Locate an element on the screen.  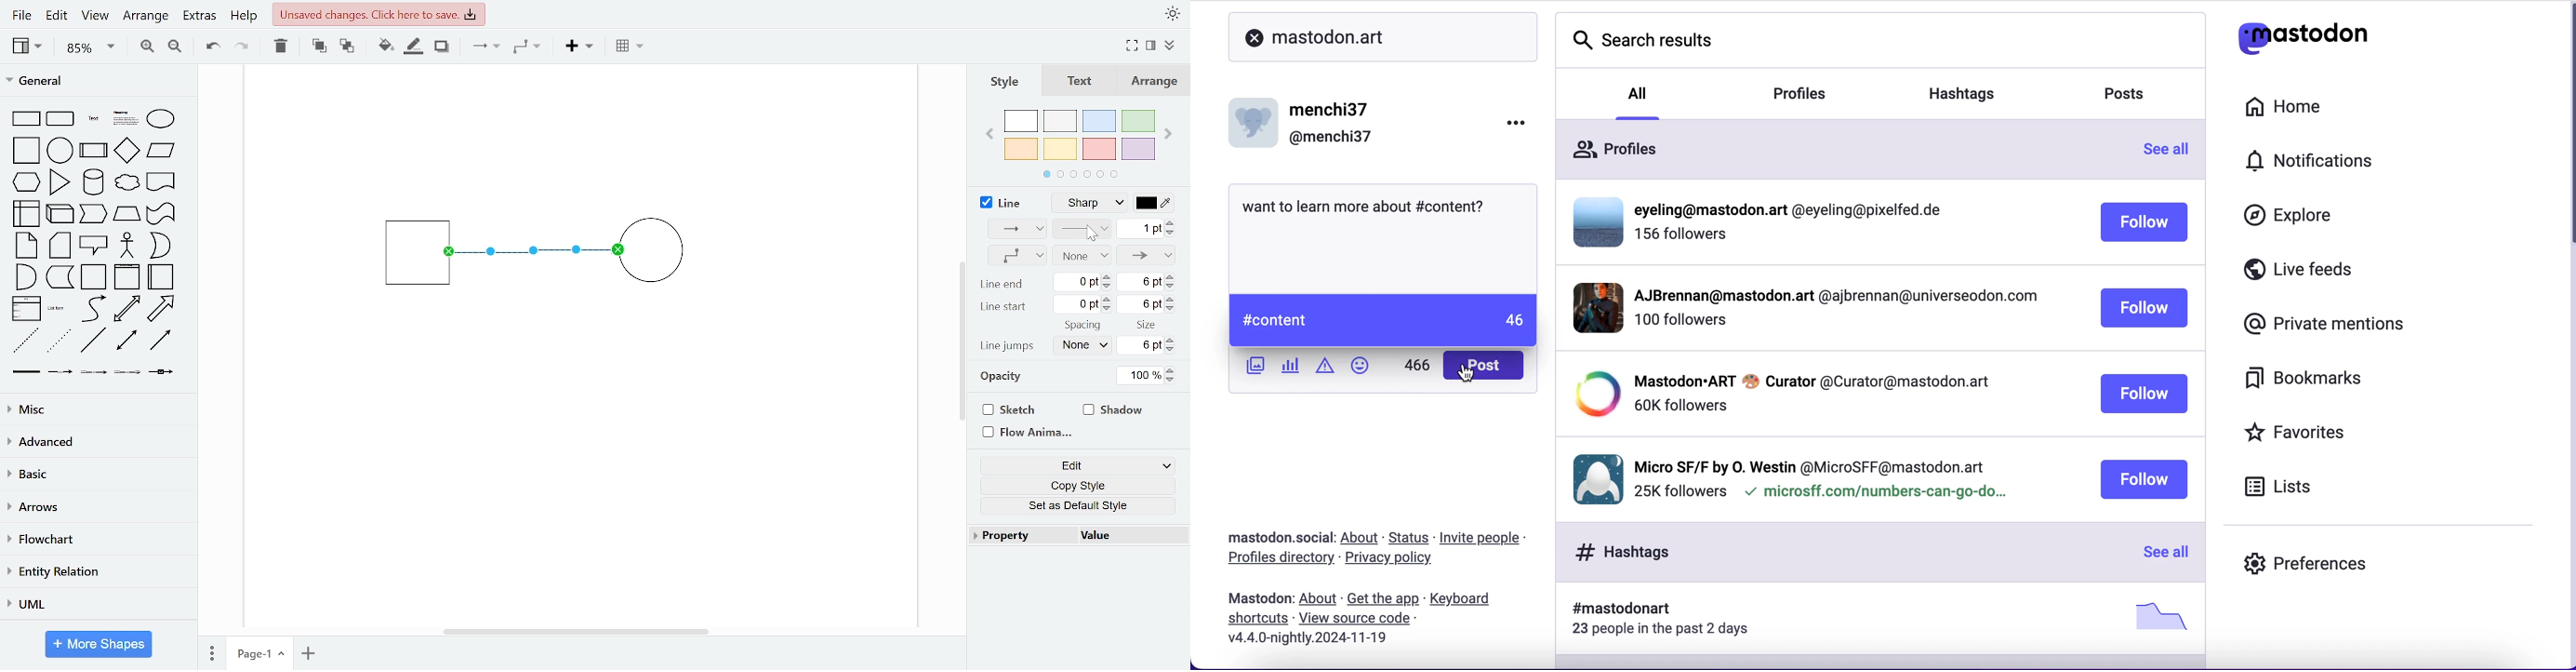
menchi37 is located at coordinates (1331, 110).